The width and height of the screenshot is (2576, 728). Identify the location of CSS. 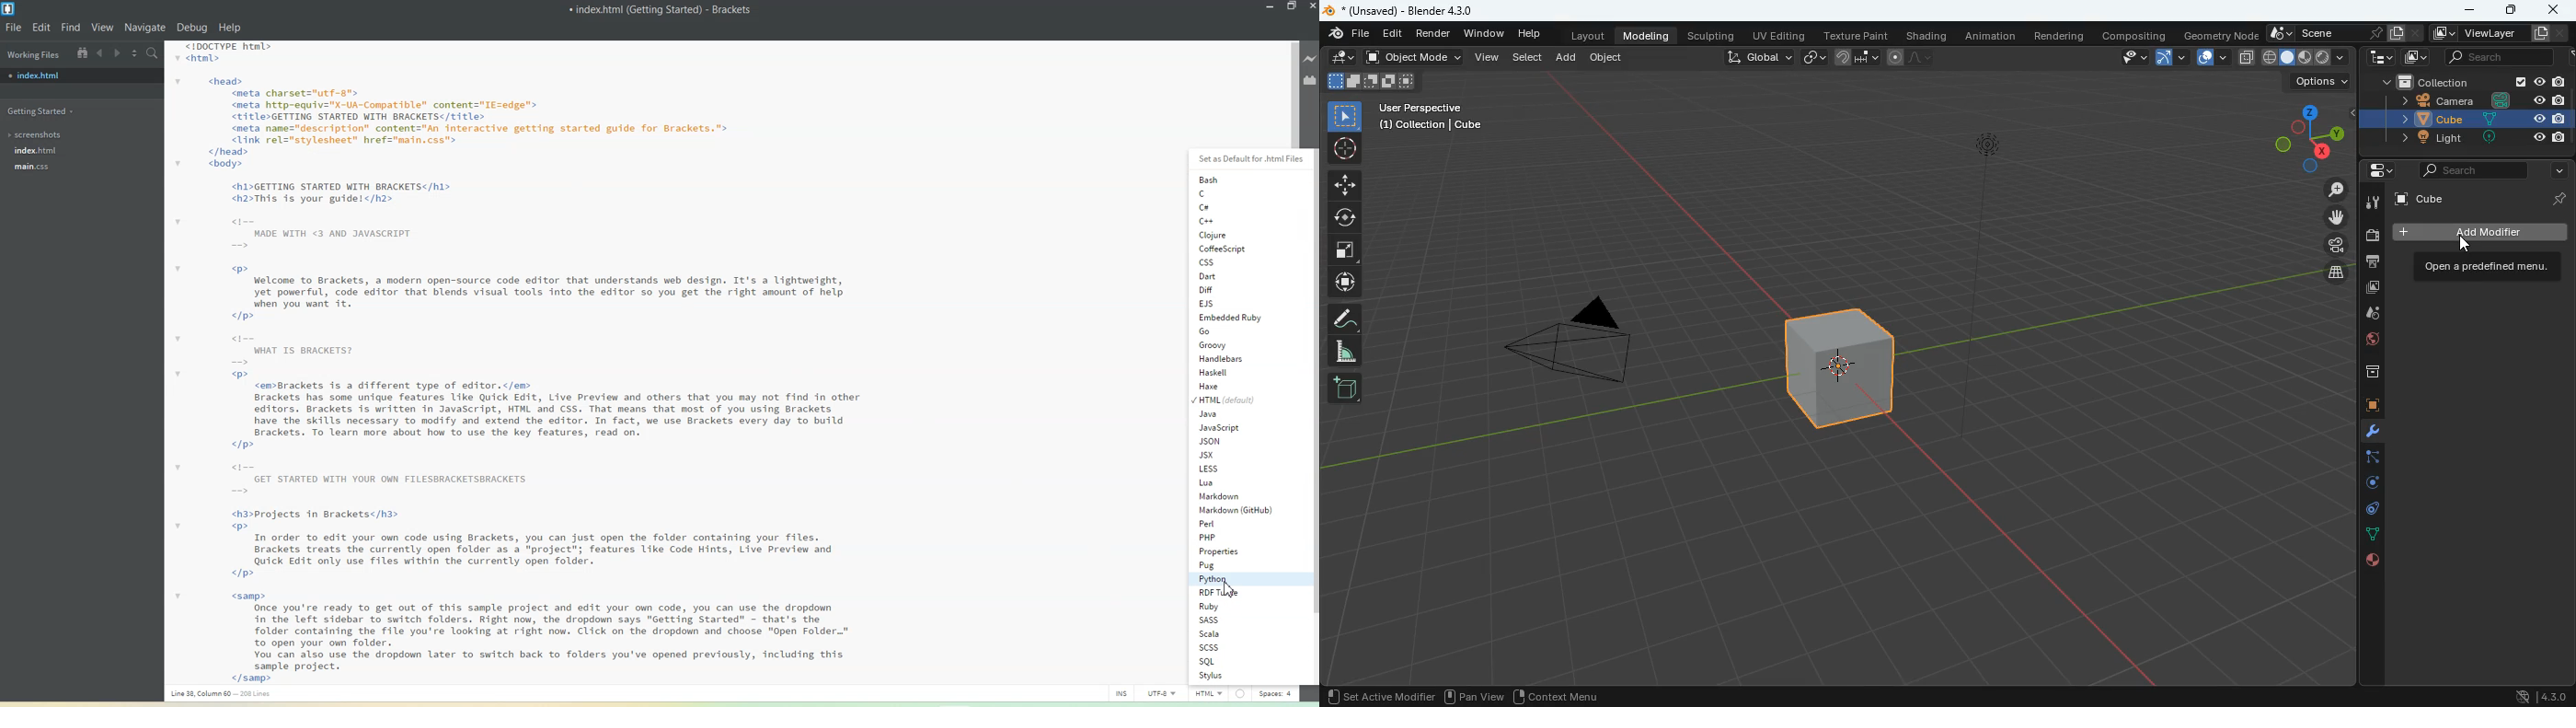
(1221, 262).